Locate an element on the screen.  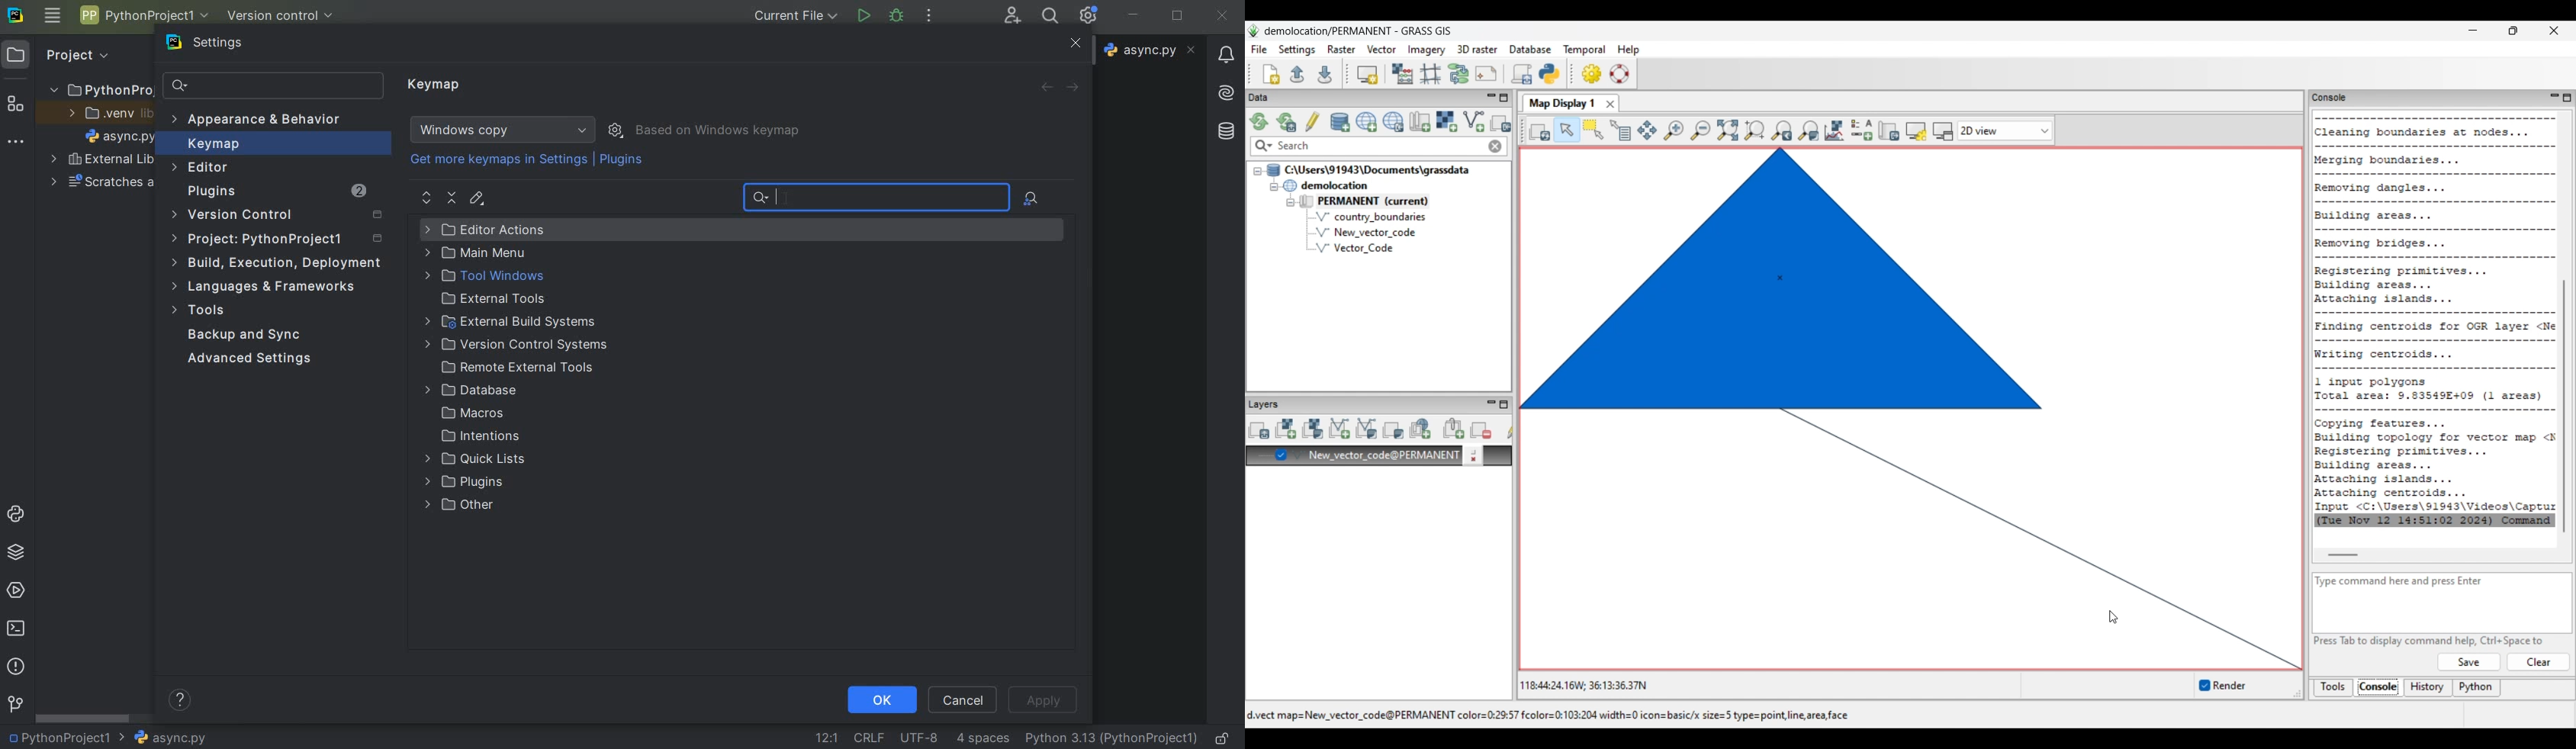
plugins is located at coordinates (275, 193).